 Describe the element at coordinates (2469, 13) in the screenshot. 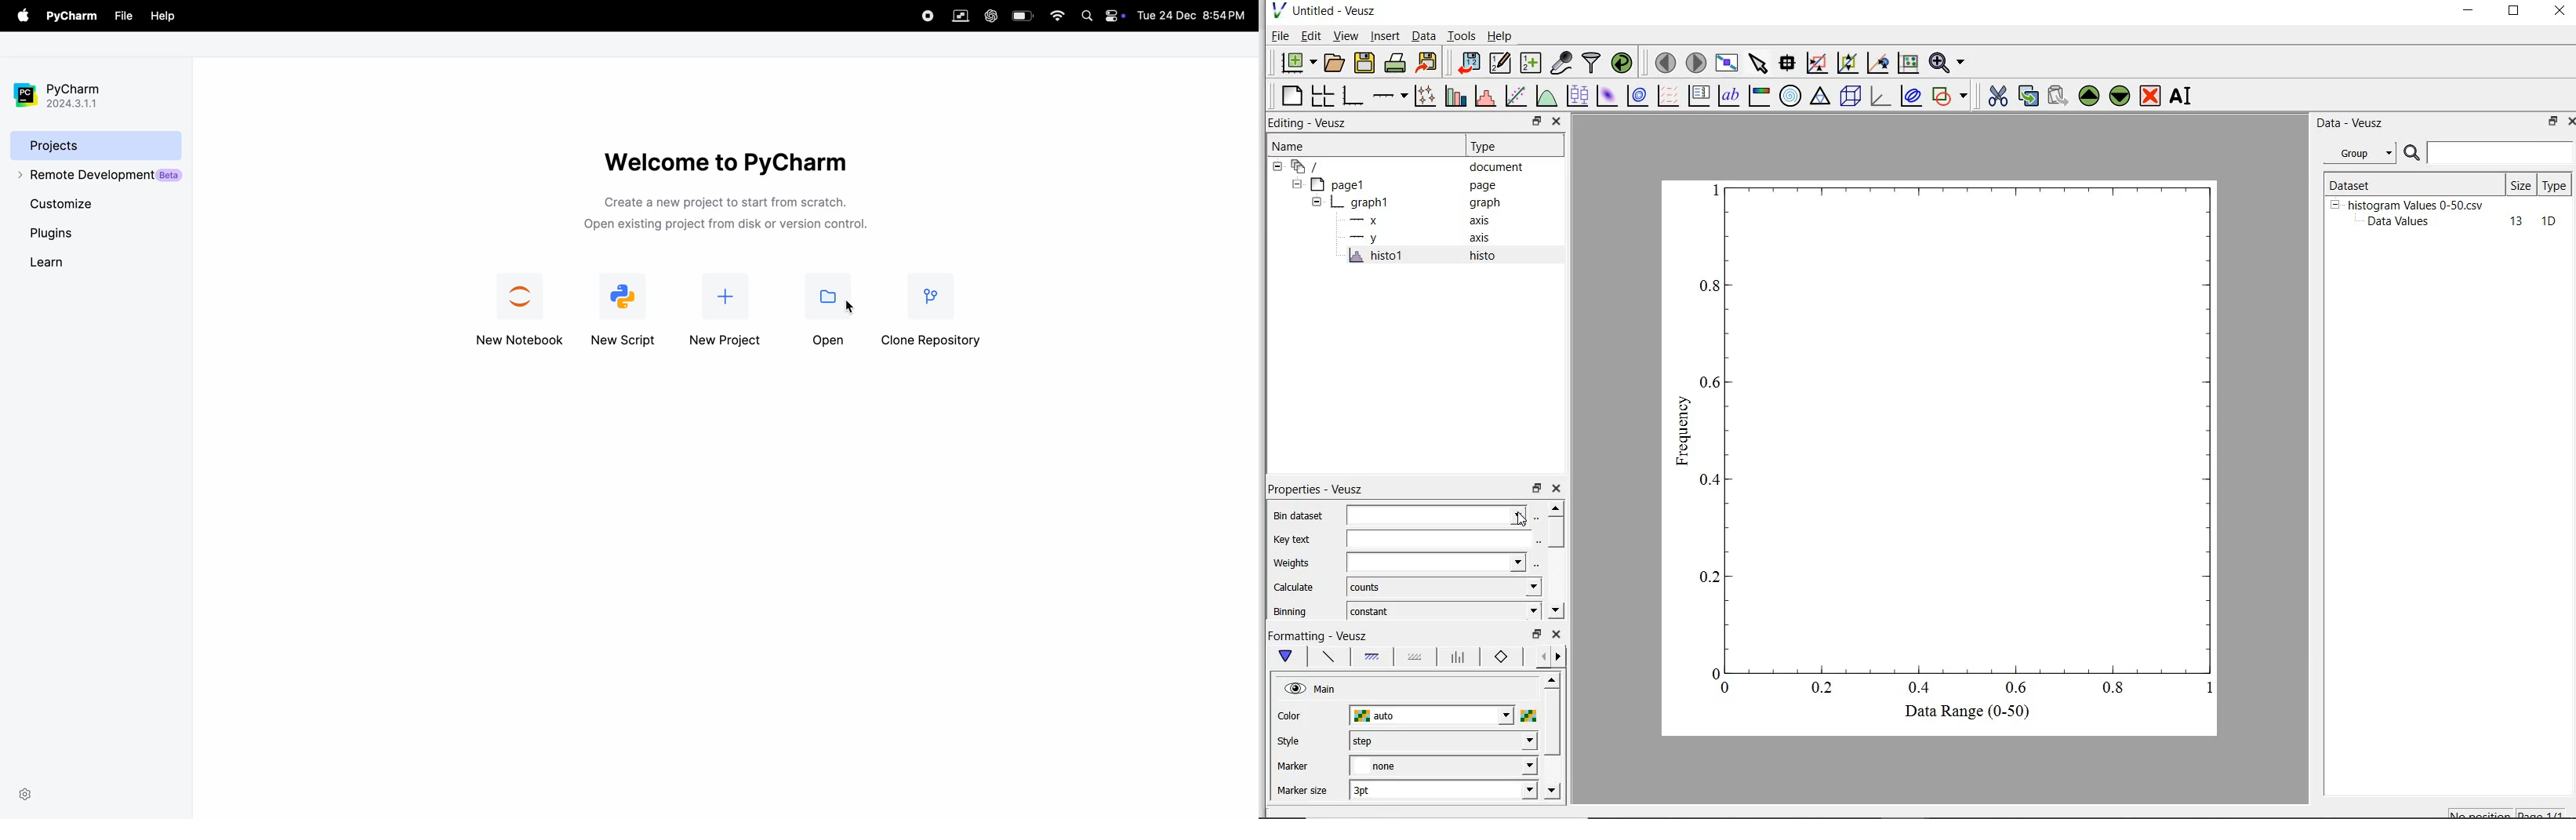

I see `minimize` at that location.